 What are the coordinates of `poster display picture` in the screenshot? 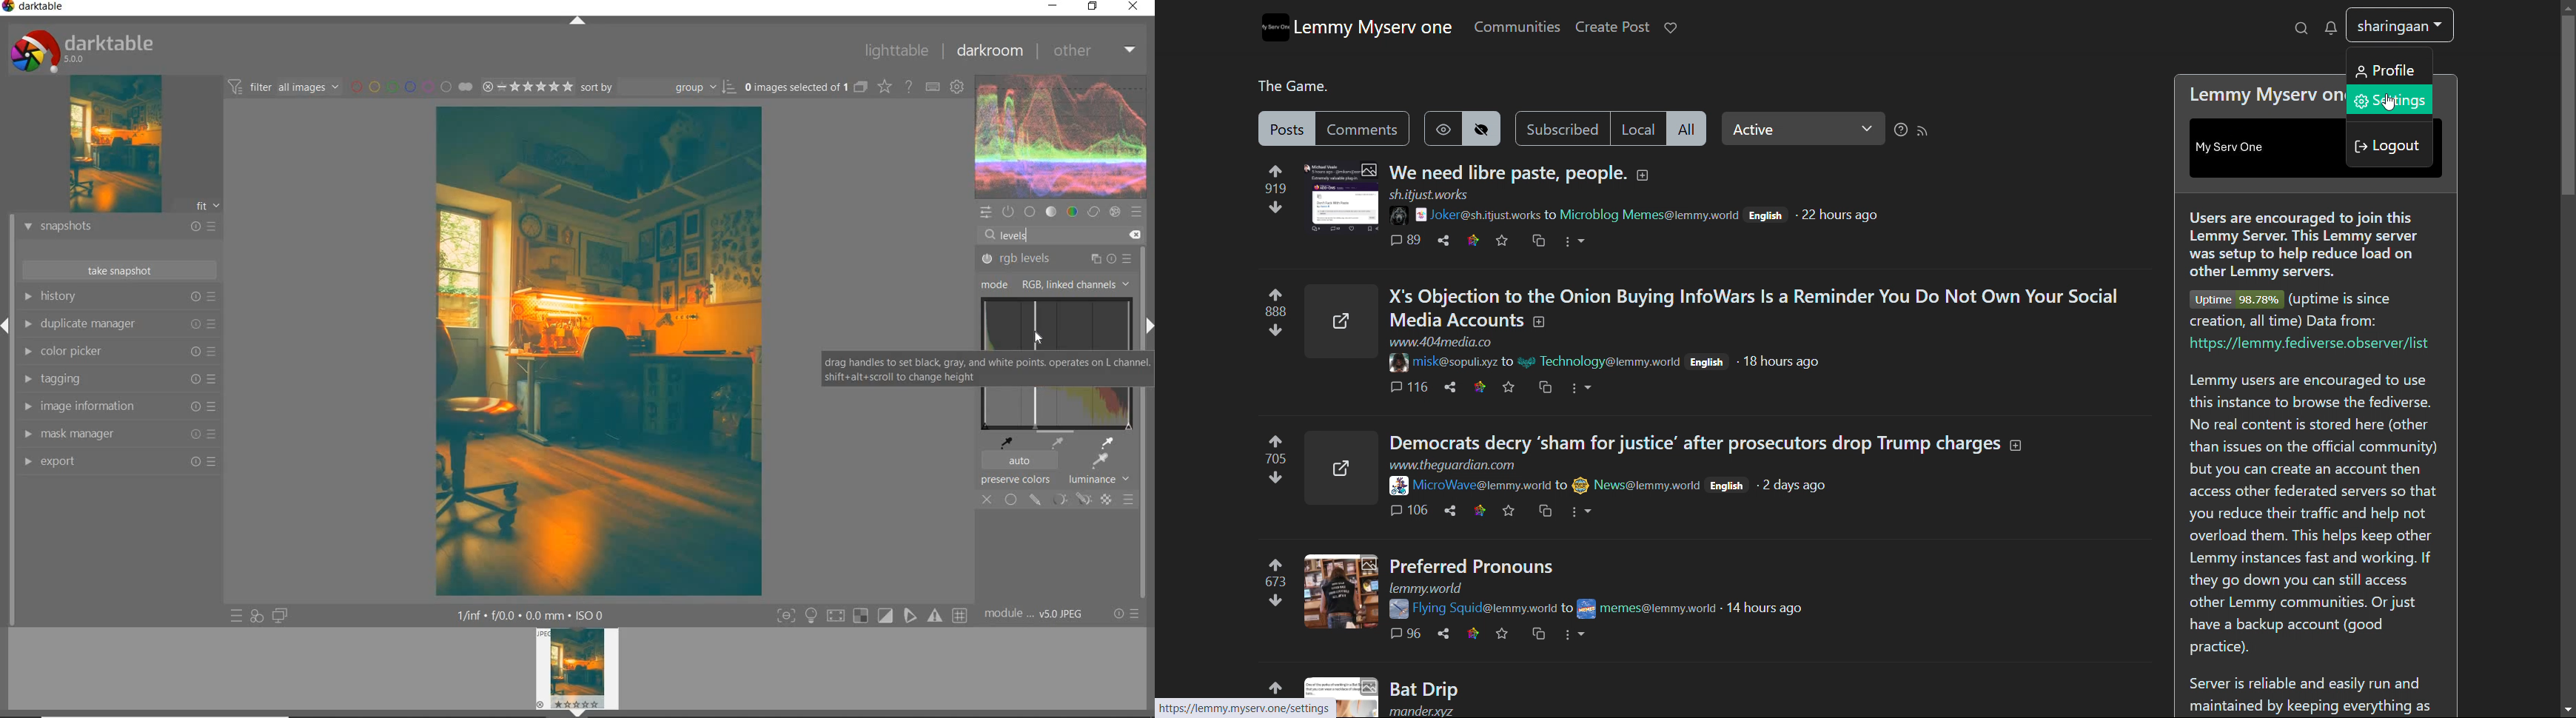 It's located at (1398, 486).